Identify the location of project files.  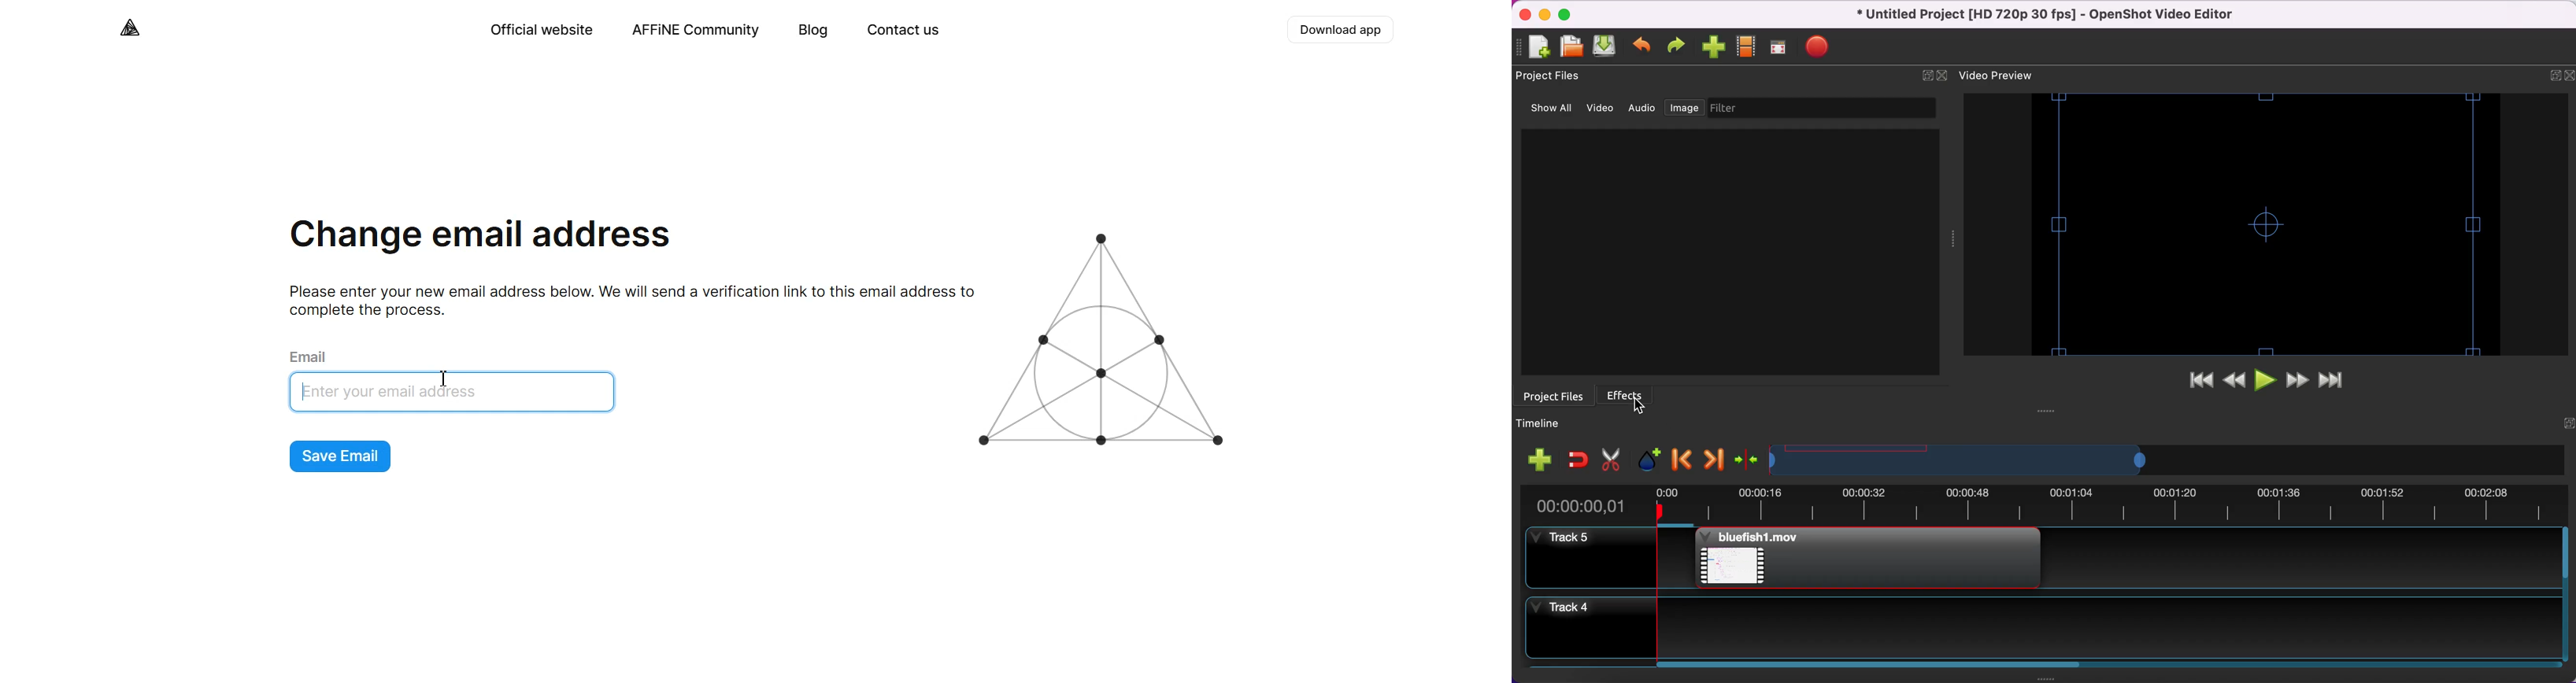
(1555, 398).